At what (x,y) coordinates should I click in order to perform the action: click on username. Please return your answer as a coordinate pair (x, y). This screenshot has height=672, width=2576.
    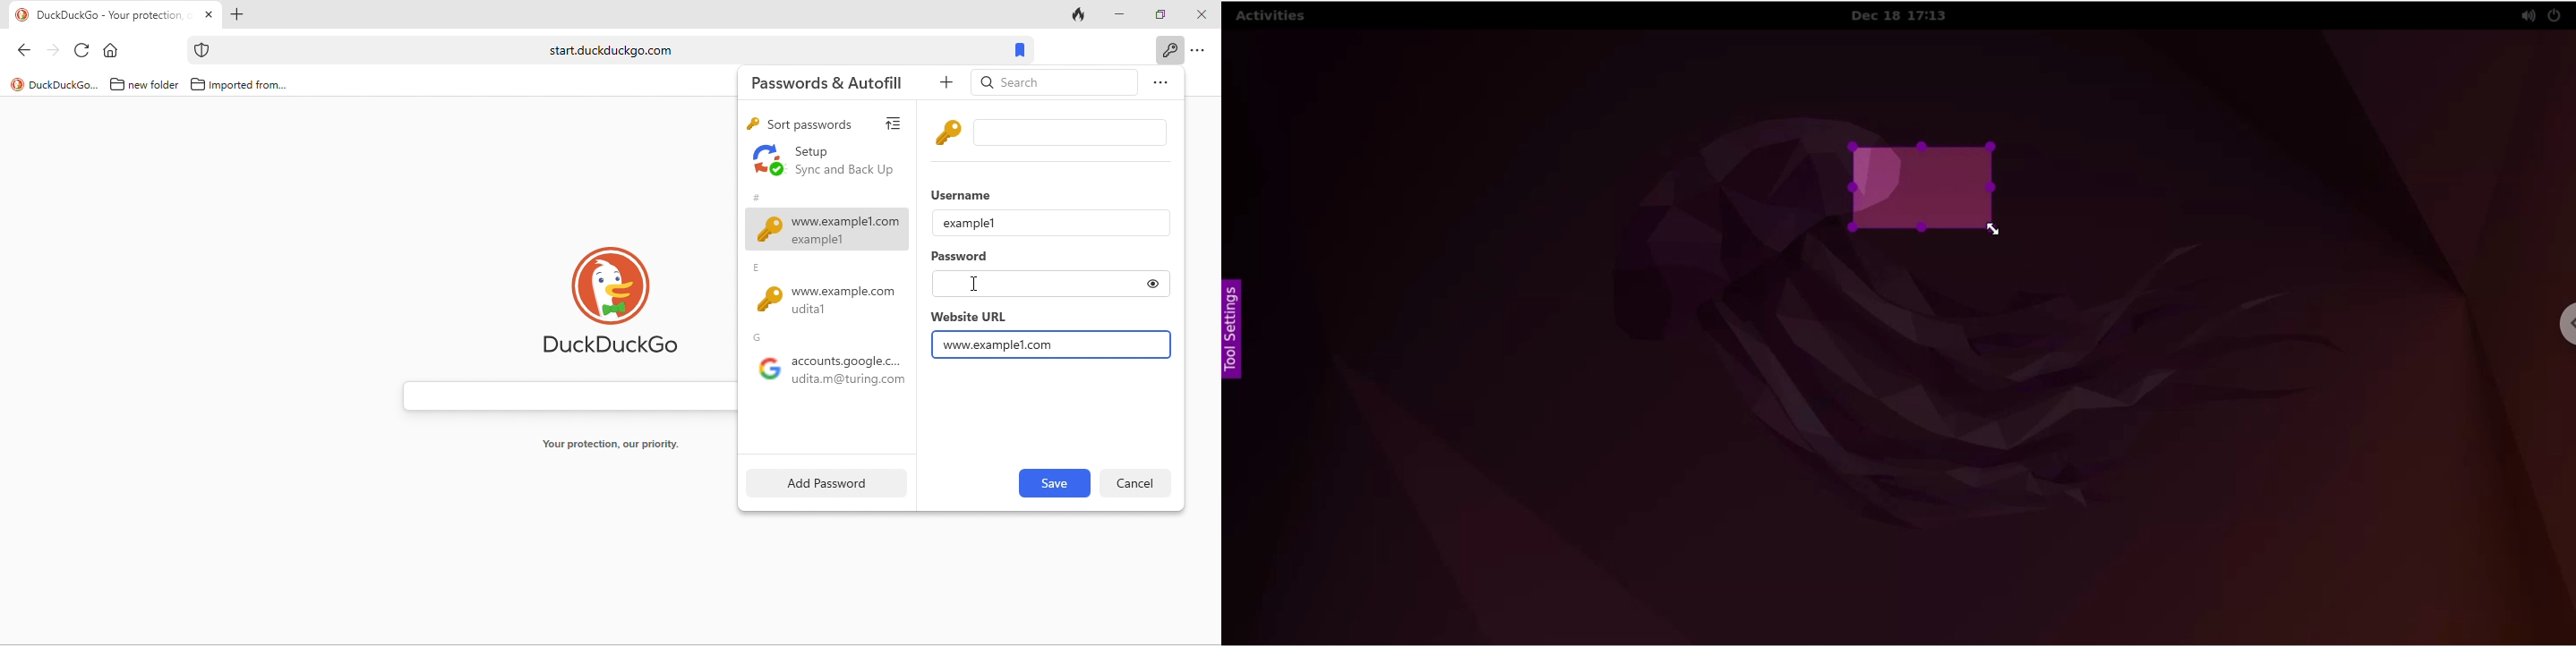
    Looking at the image, I should click on (965, 193).